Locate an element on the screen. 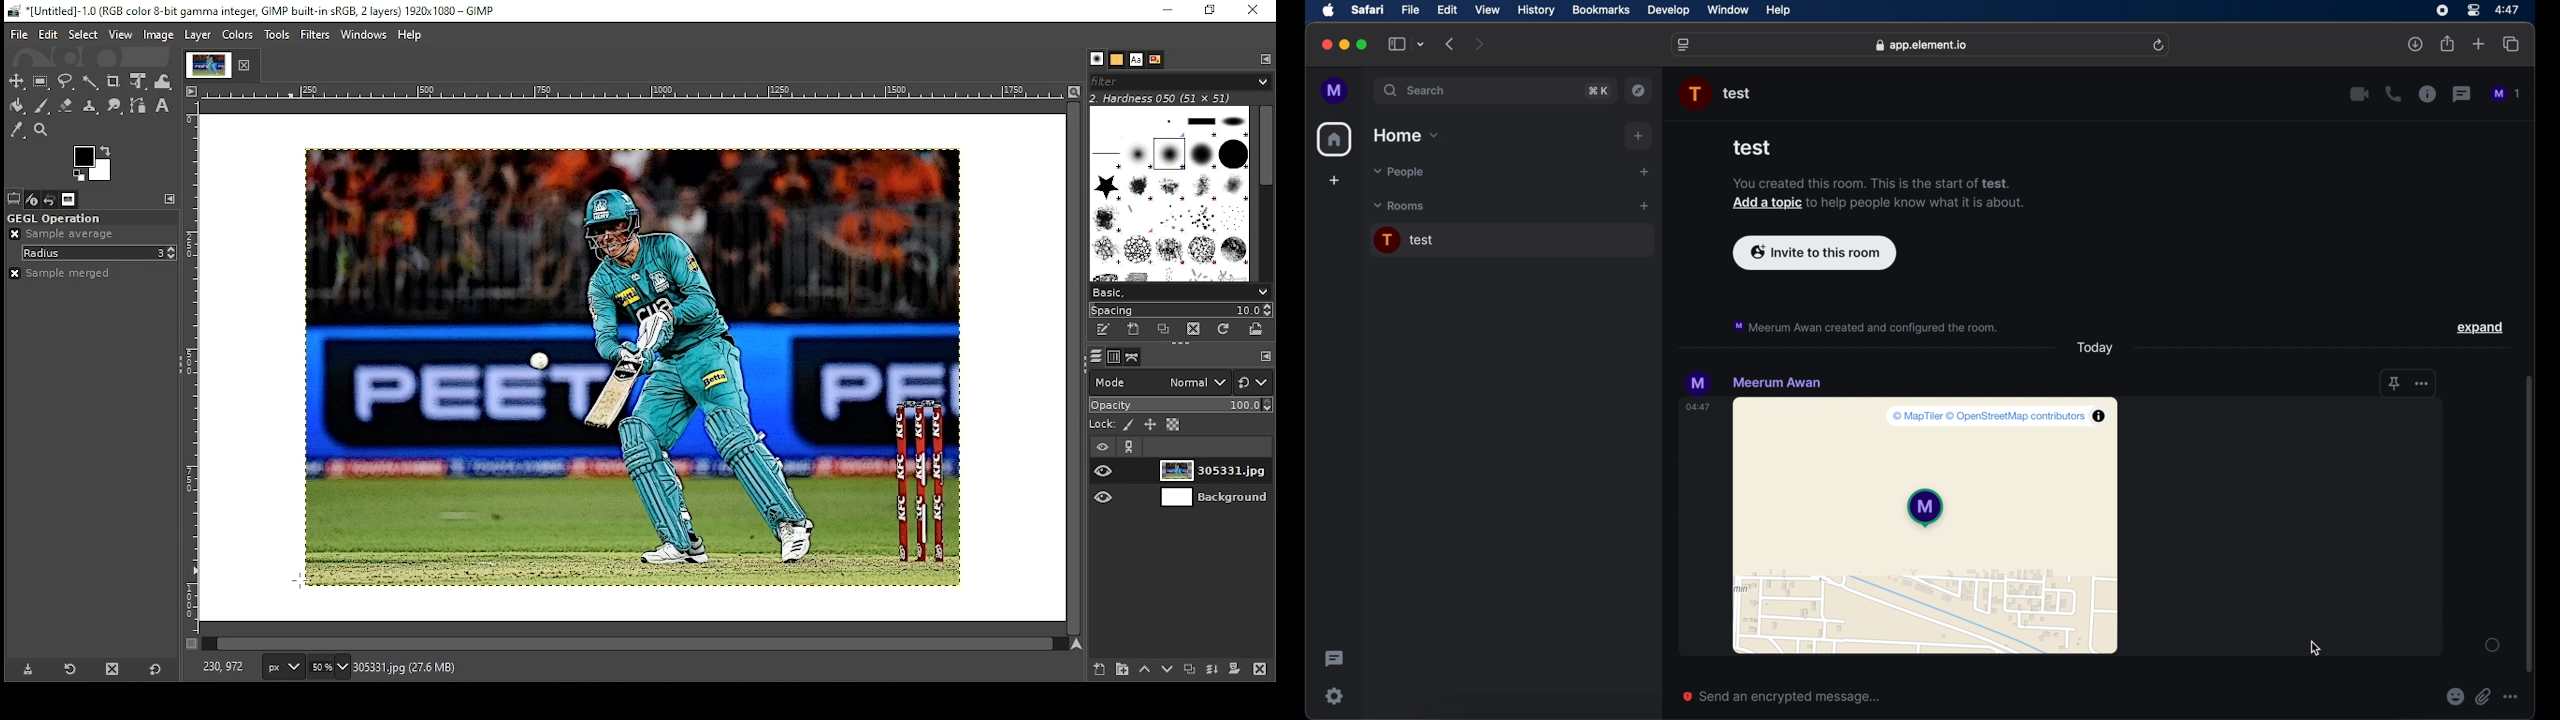 The height and width of the screenshot is (728, 2576). video call is located at coordinates (2359, 94).